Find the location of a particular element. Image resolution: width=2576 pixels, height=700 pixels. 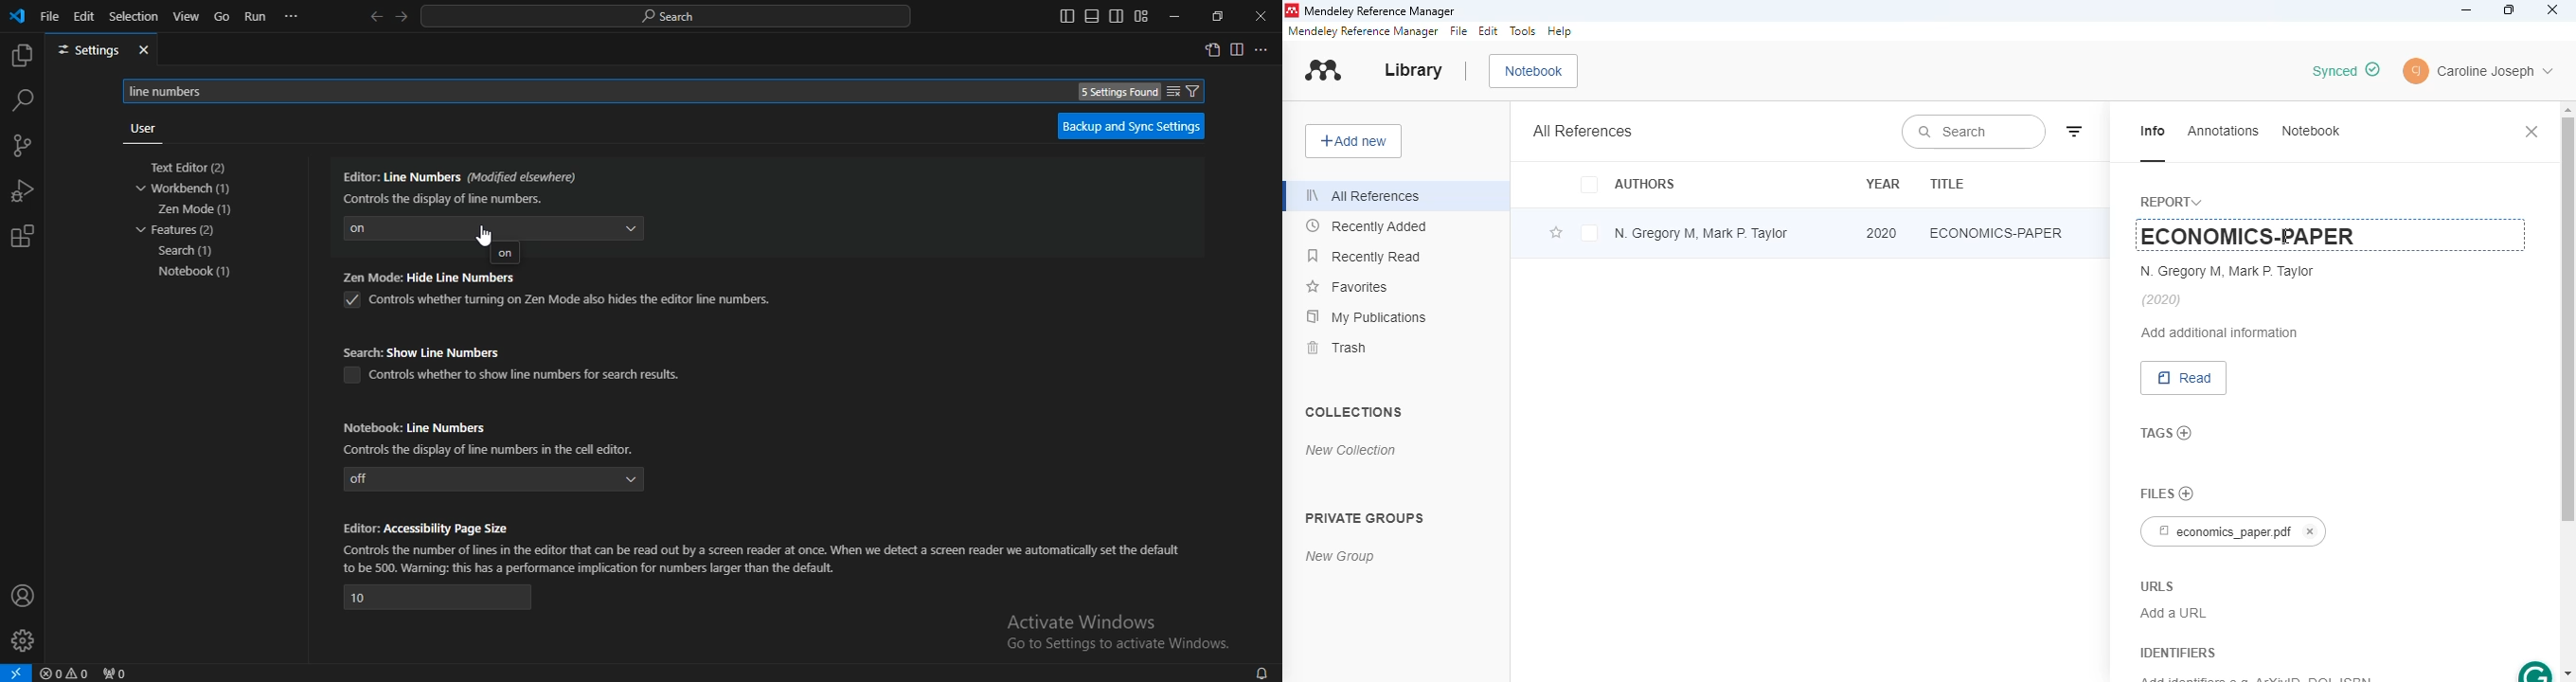

title is located at coordinates (1948, 185).